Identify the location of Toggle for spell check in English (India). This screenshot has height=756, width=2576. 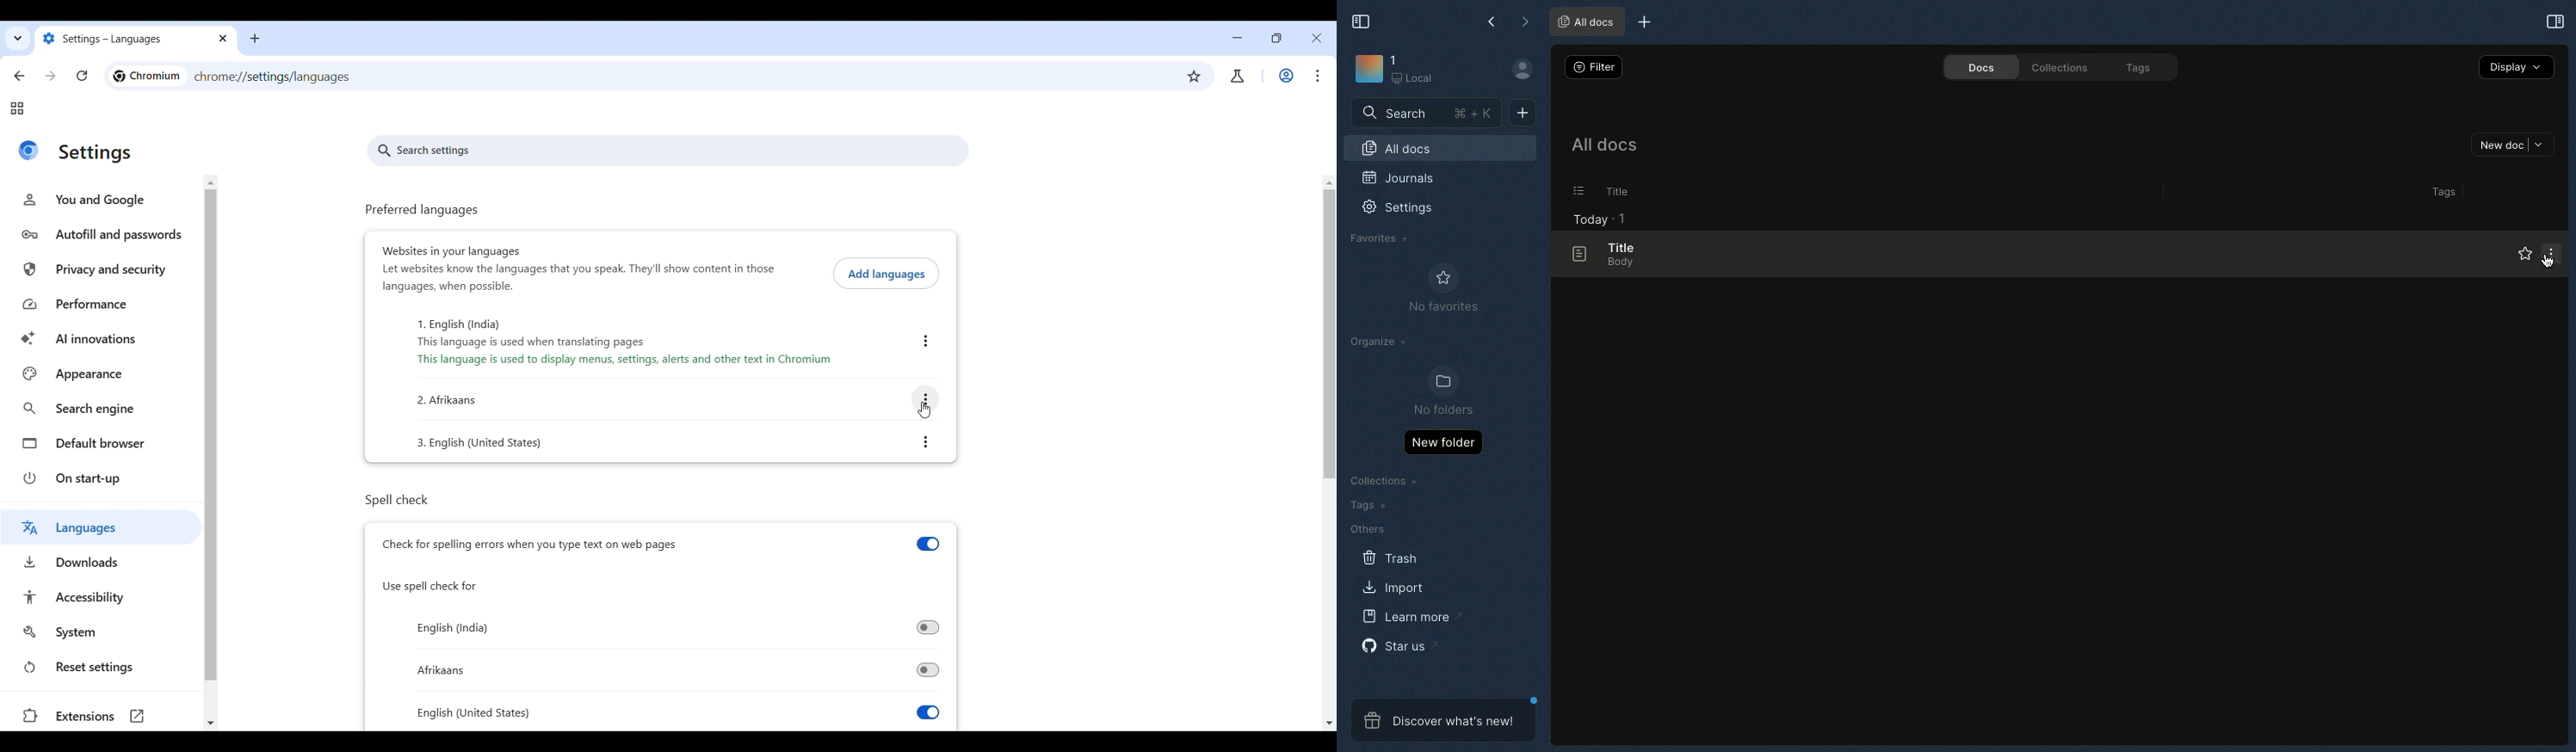
(677, 628).